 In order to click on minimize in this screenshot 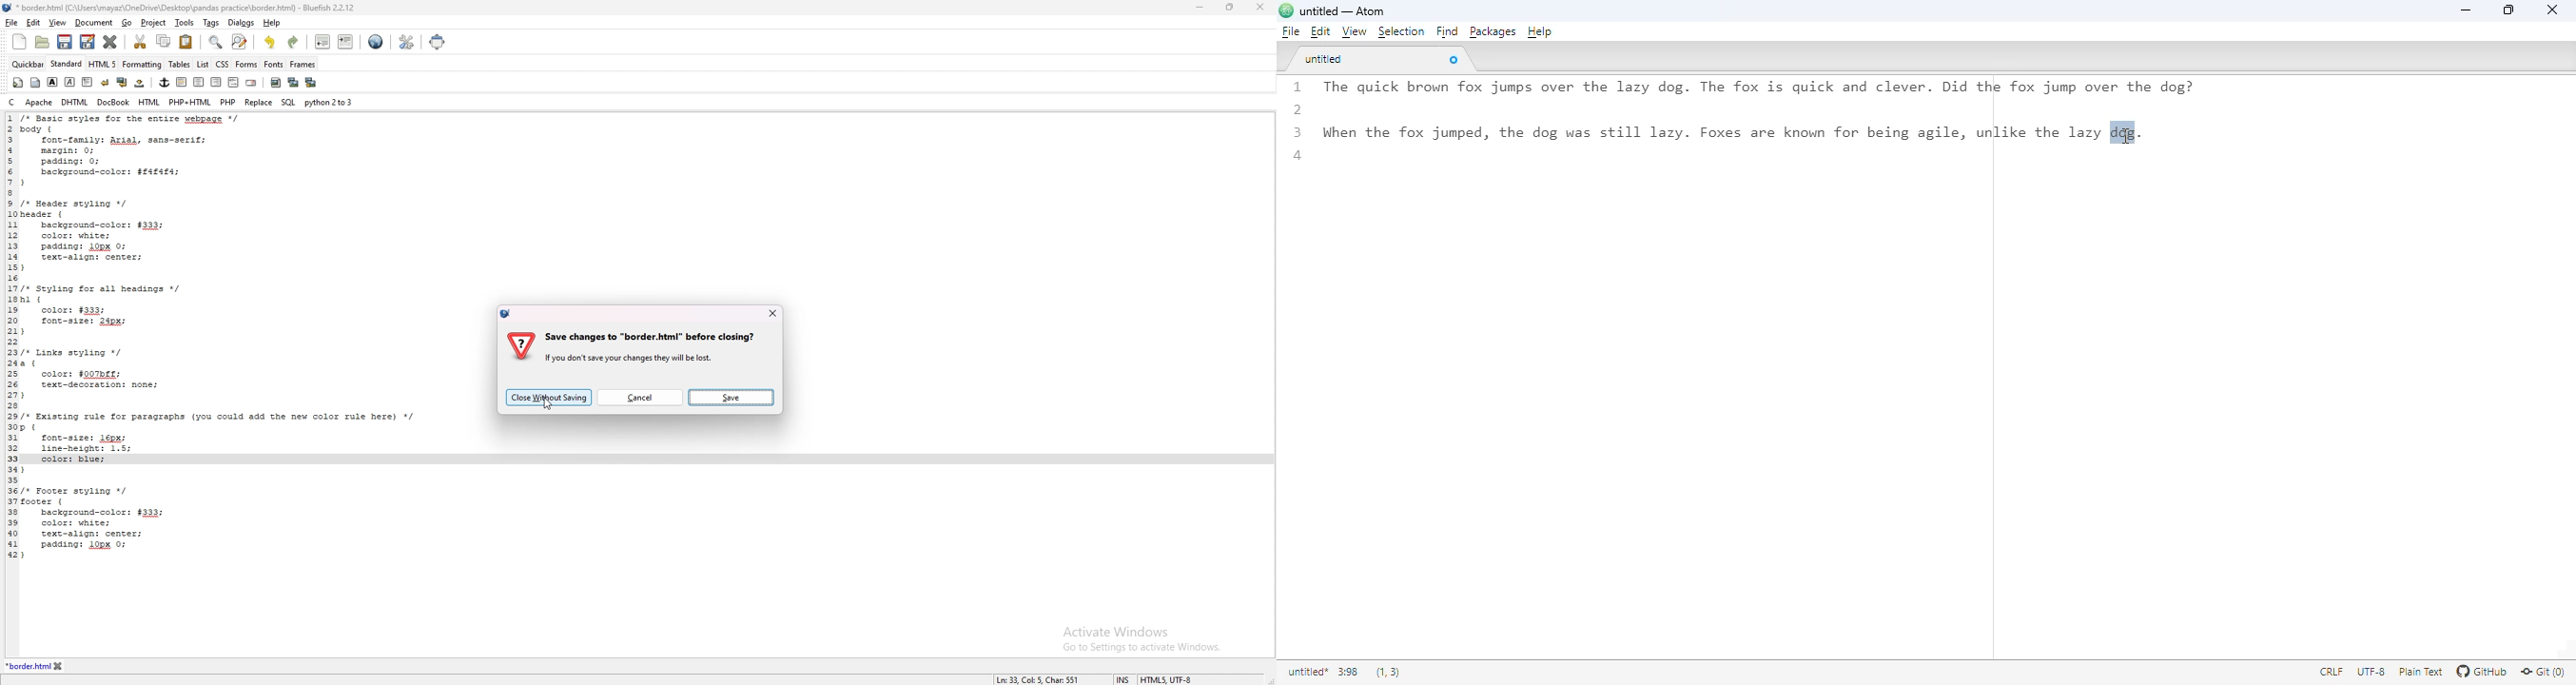, I will do `click(2465, 10)`.